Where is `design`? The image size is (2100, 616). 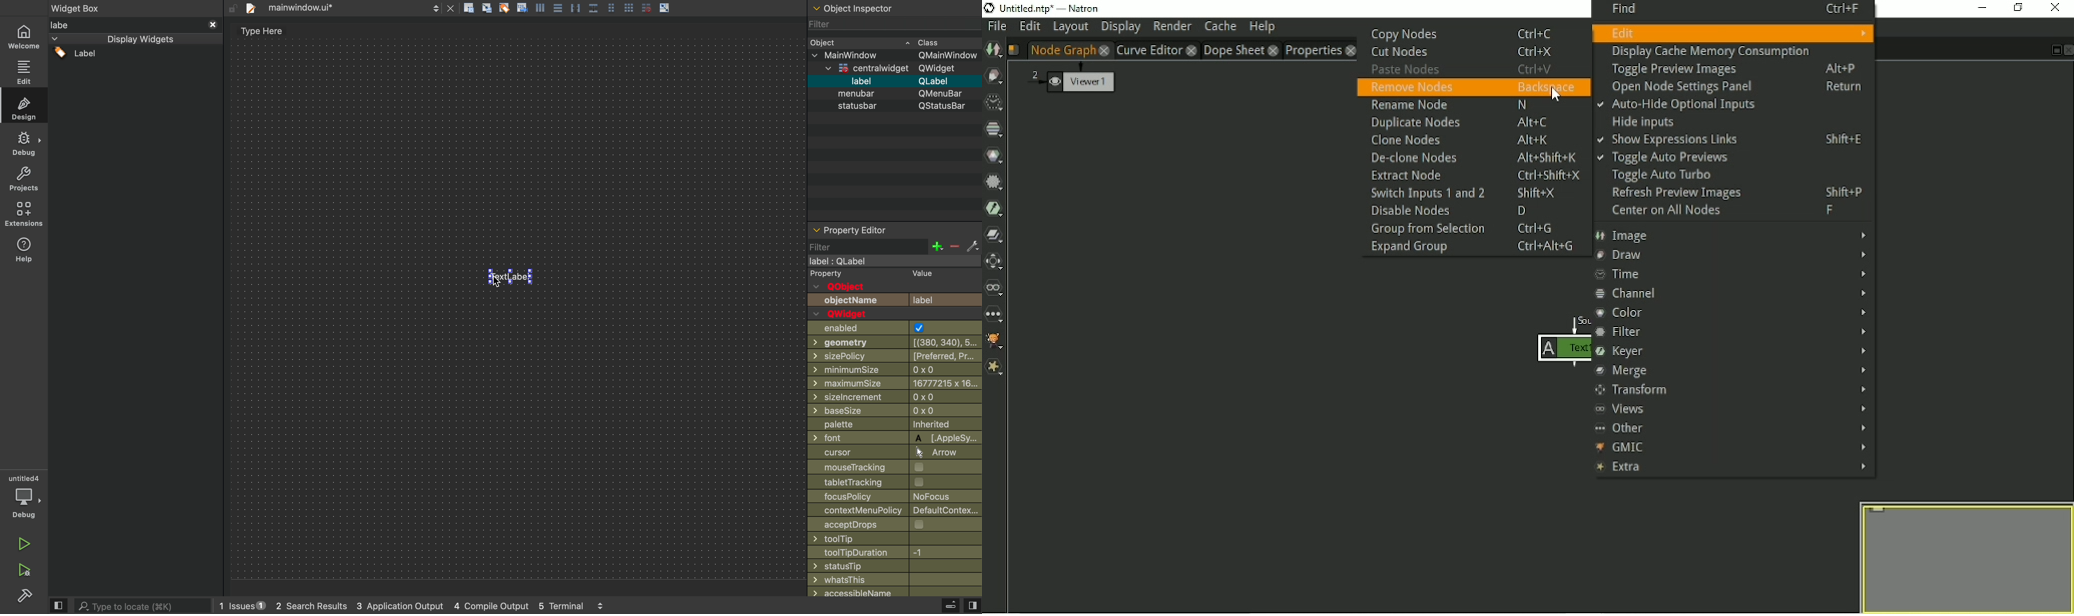
design is located at coordinates (24, 105).